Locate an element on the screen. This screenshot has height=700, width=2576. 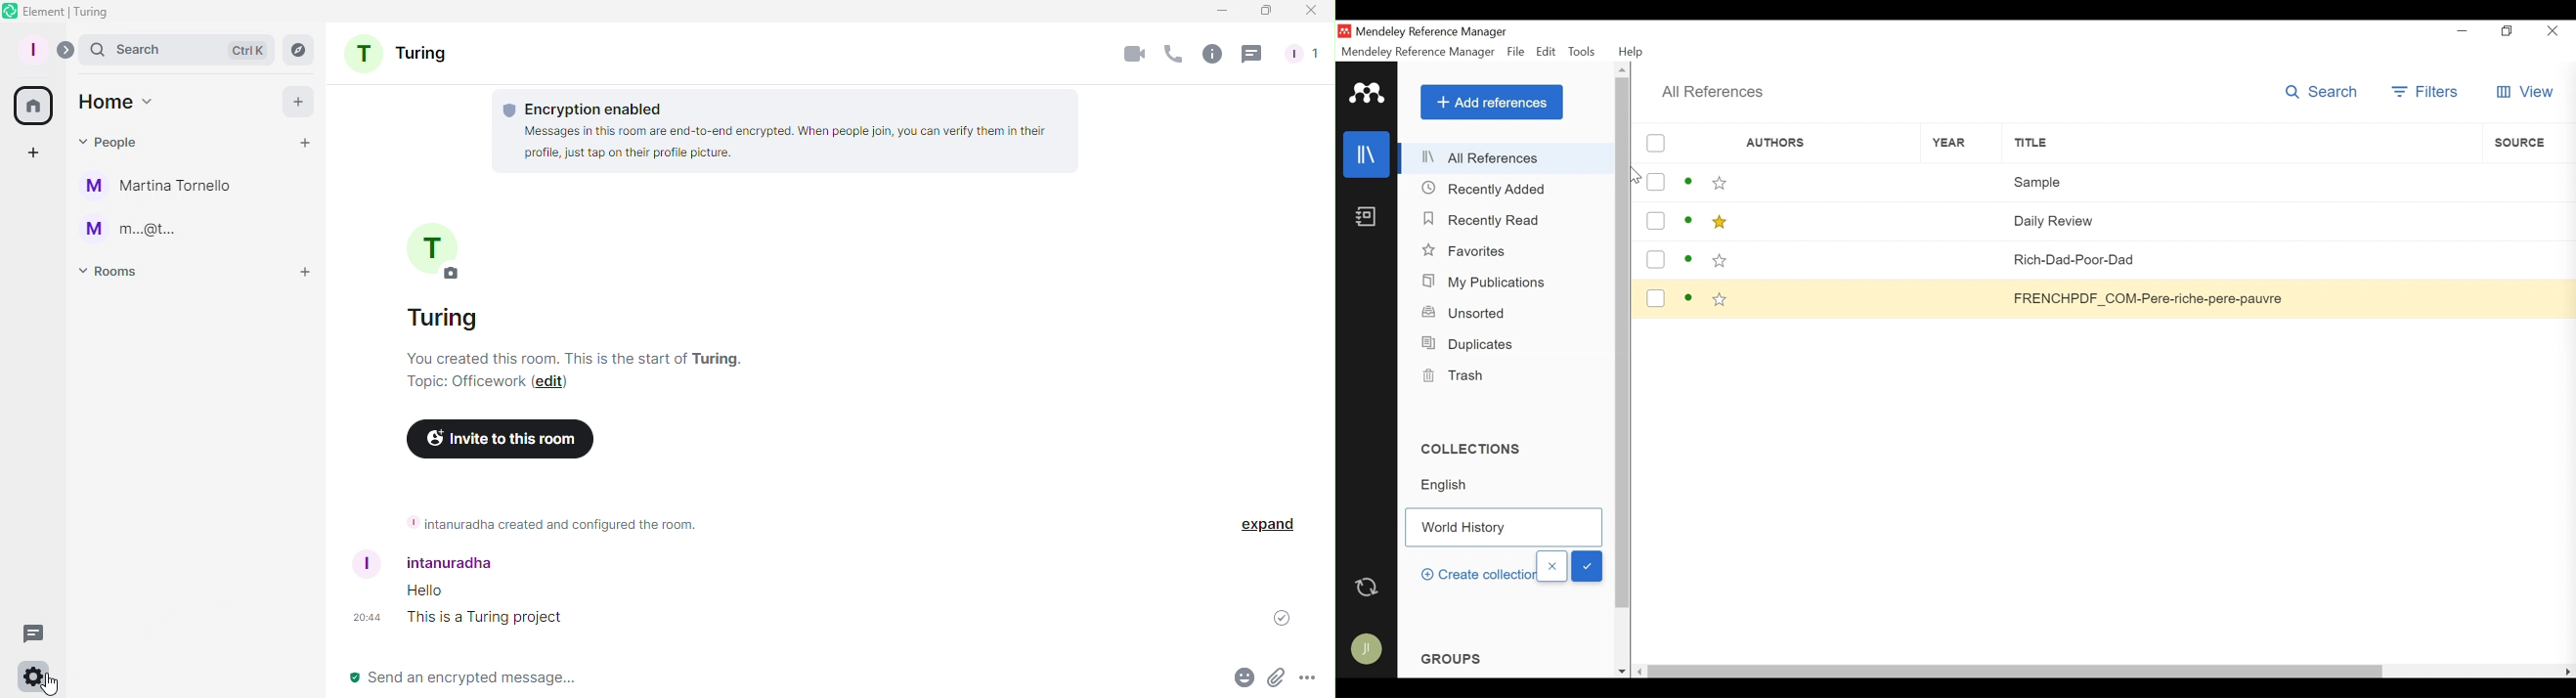
Sample is located at coordinates (2242, 180).